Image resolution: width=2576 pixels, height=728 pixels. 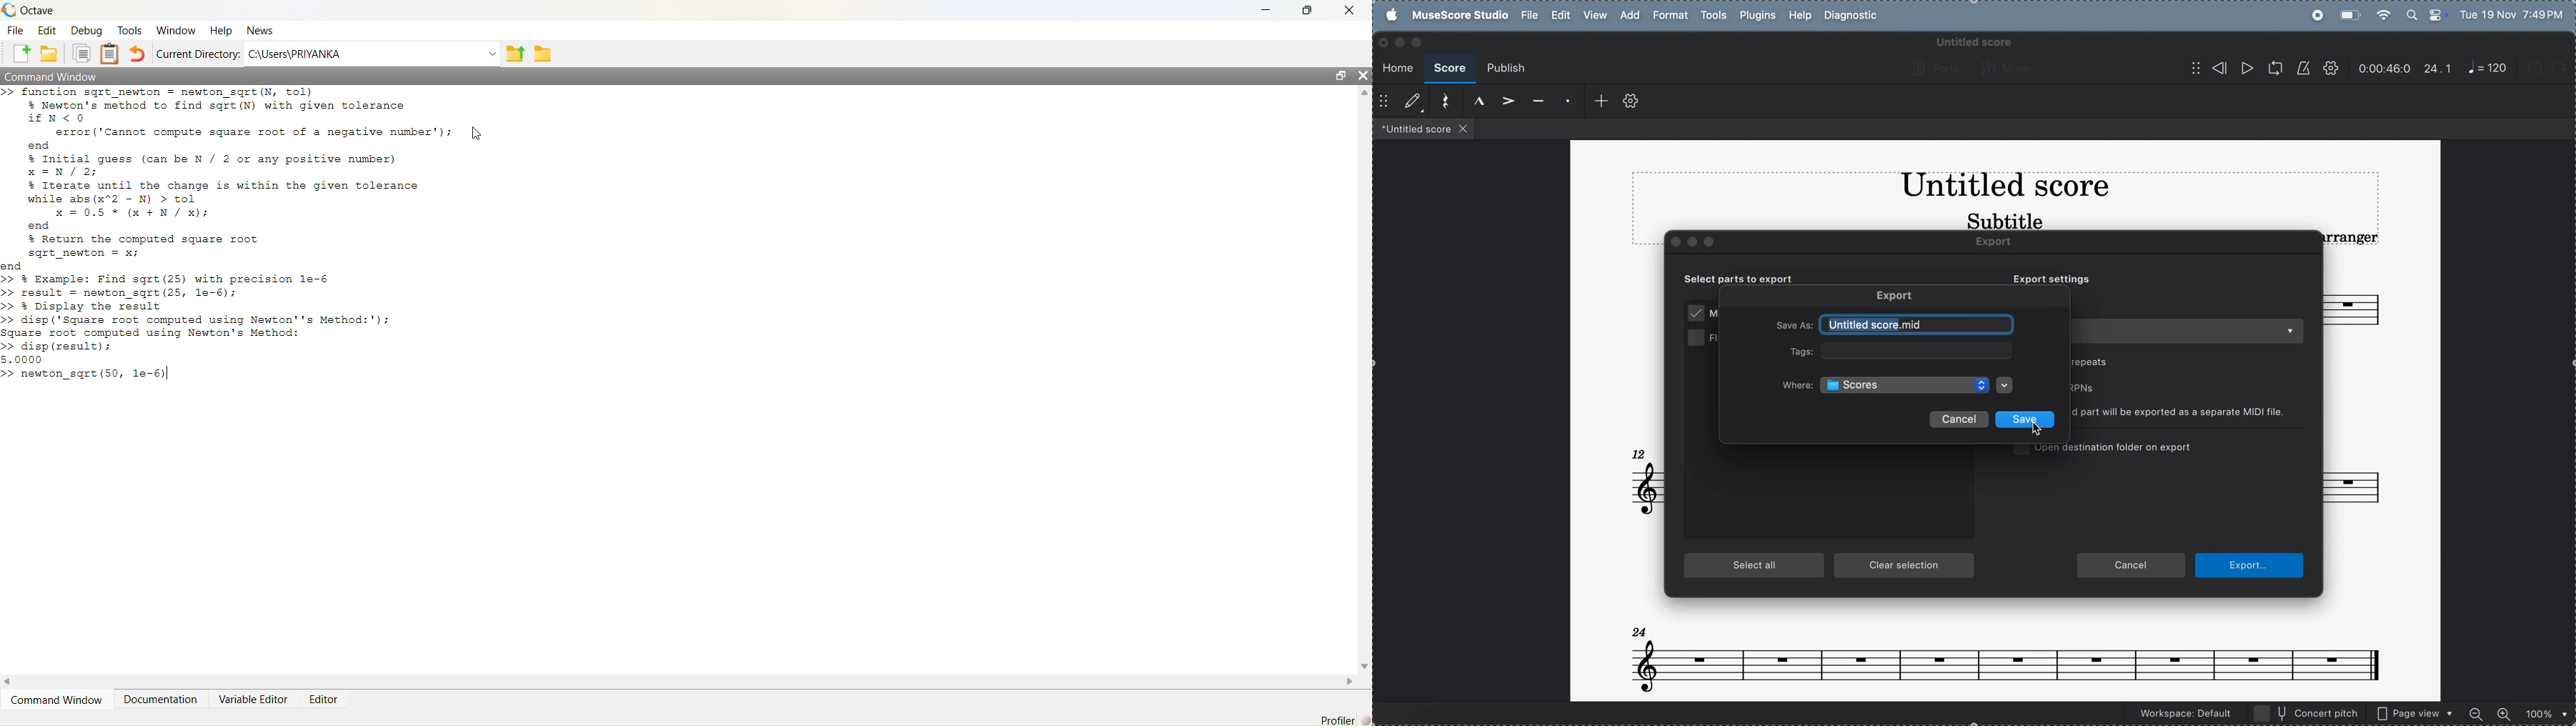 I want to click on Variable Editor, so click(x=252, y=699).